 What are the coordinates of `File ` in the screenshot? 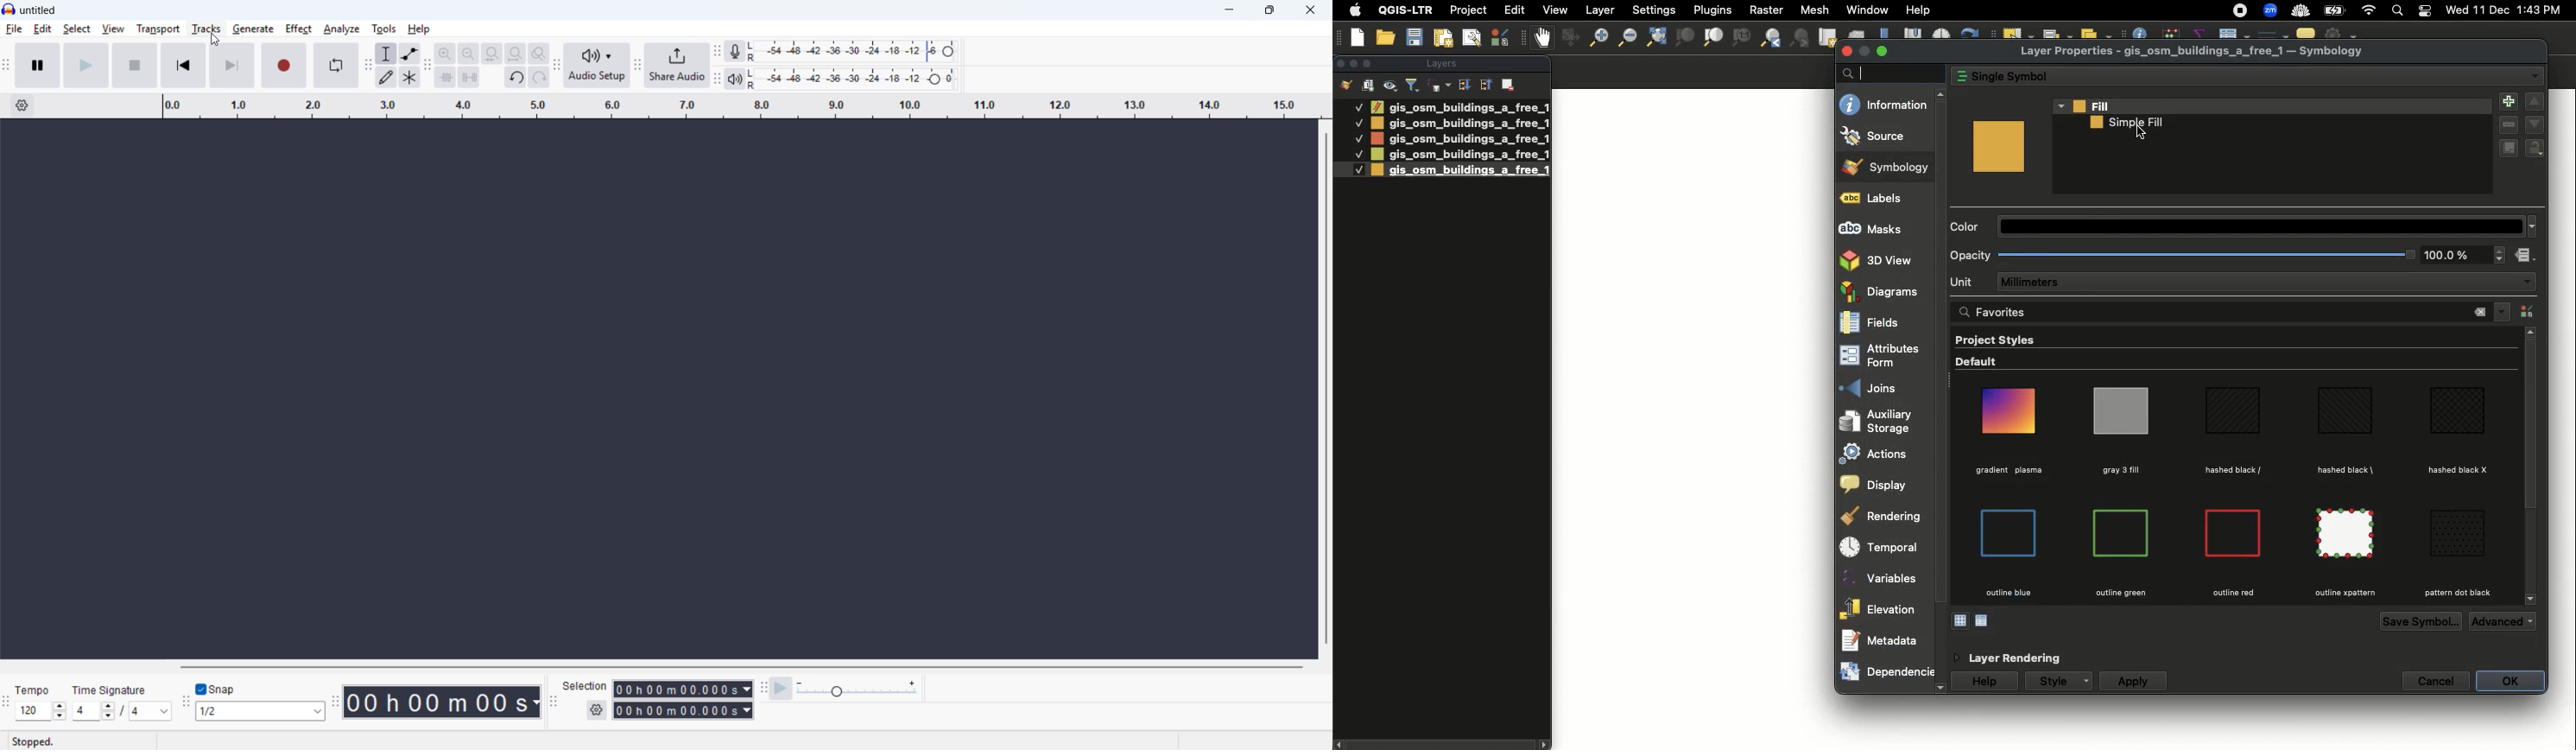 It's located at (15, 29).